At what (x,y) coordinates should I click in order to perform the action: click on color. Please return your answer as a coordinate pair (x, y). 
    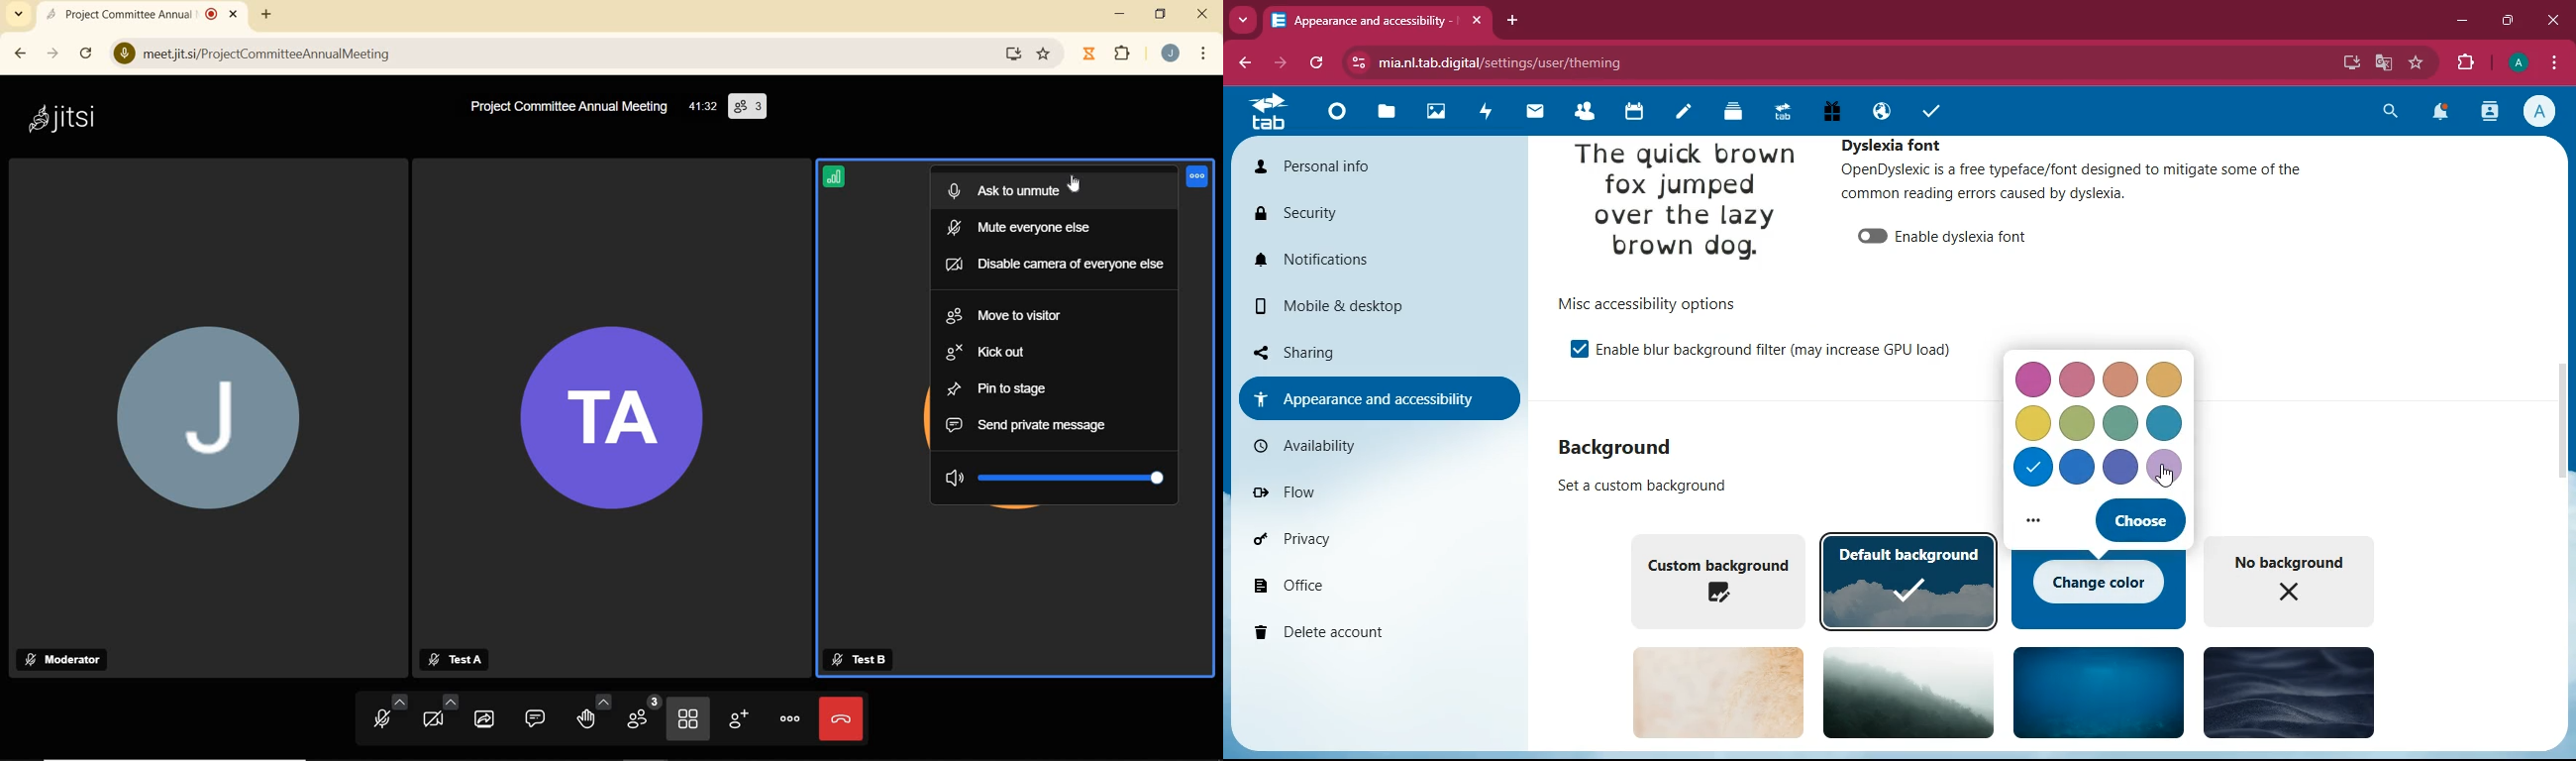
    Looking at the image, I should click on (2121, 379).